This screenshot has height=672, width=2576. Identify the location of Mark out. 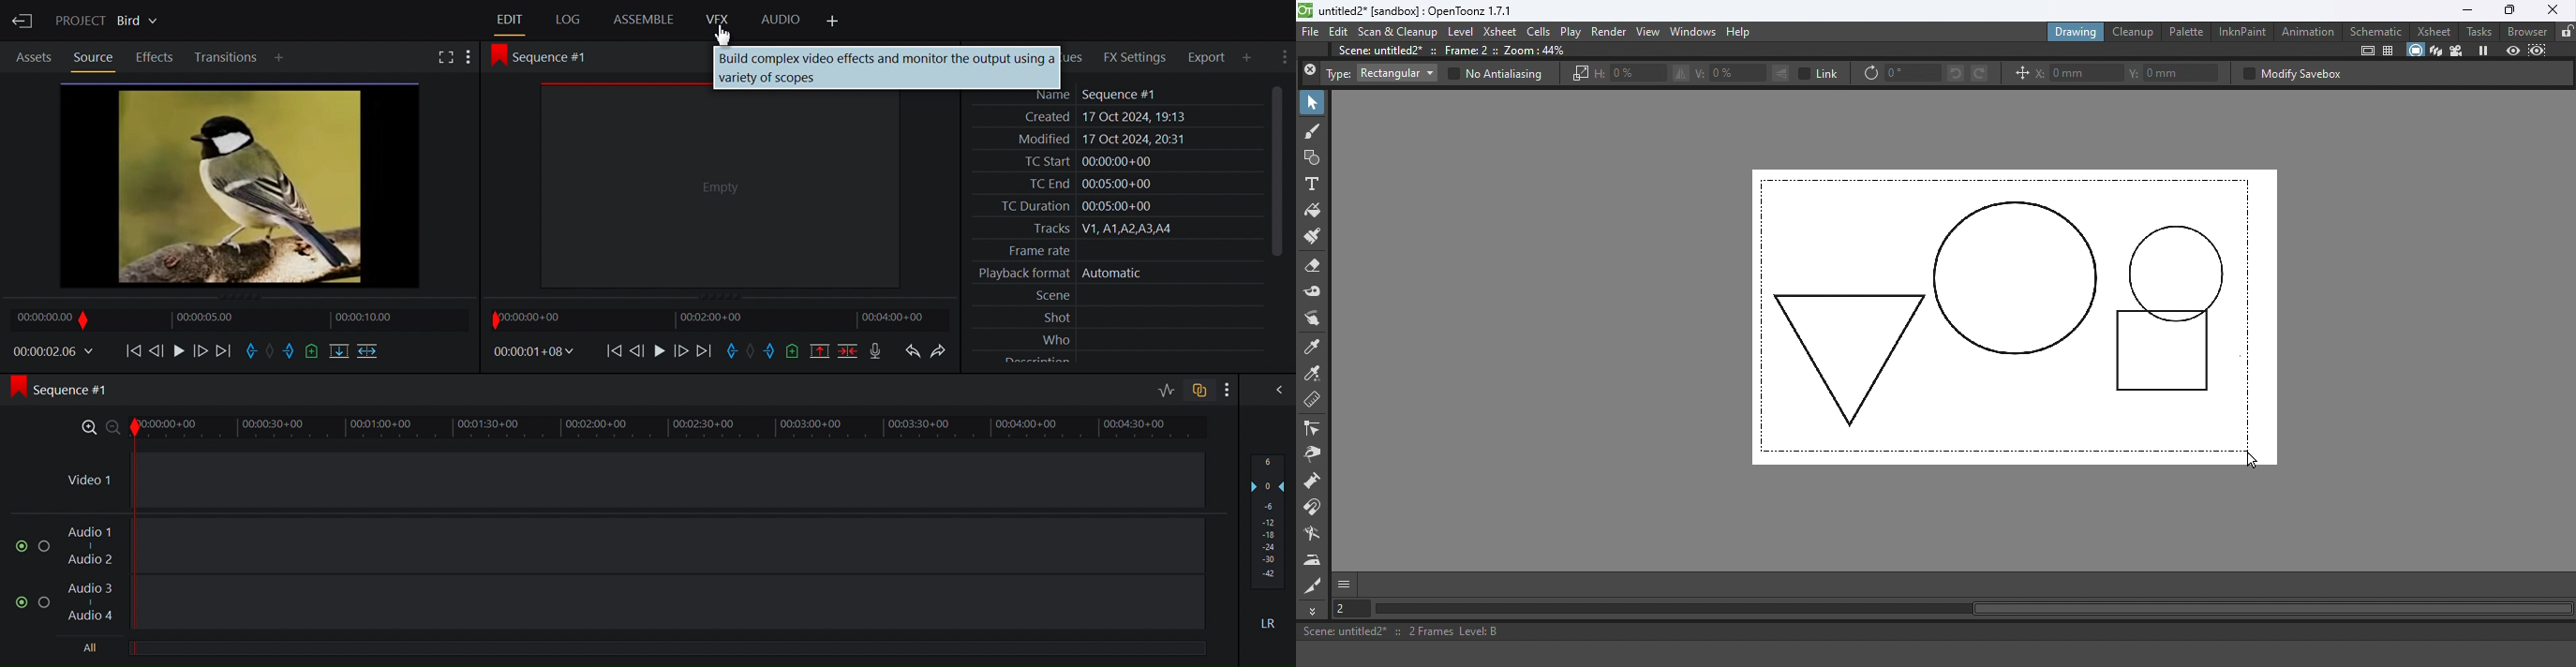
(290, 352).